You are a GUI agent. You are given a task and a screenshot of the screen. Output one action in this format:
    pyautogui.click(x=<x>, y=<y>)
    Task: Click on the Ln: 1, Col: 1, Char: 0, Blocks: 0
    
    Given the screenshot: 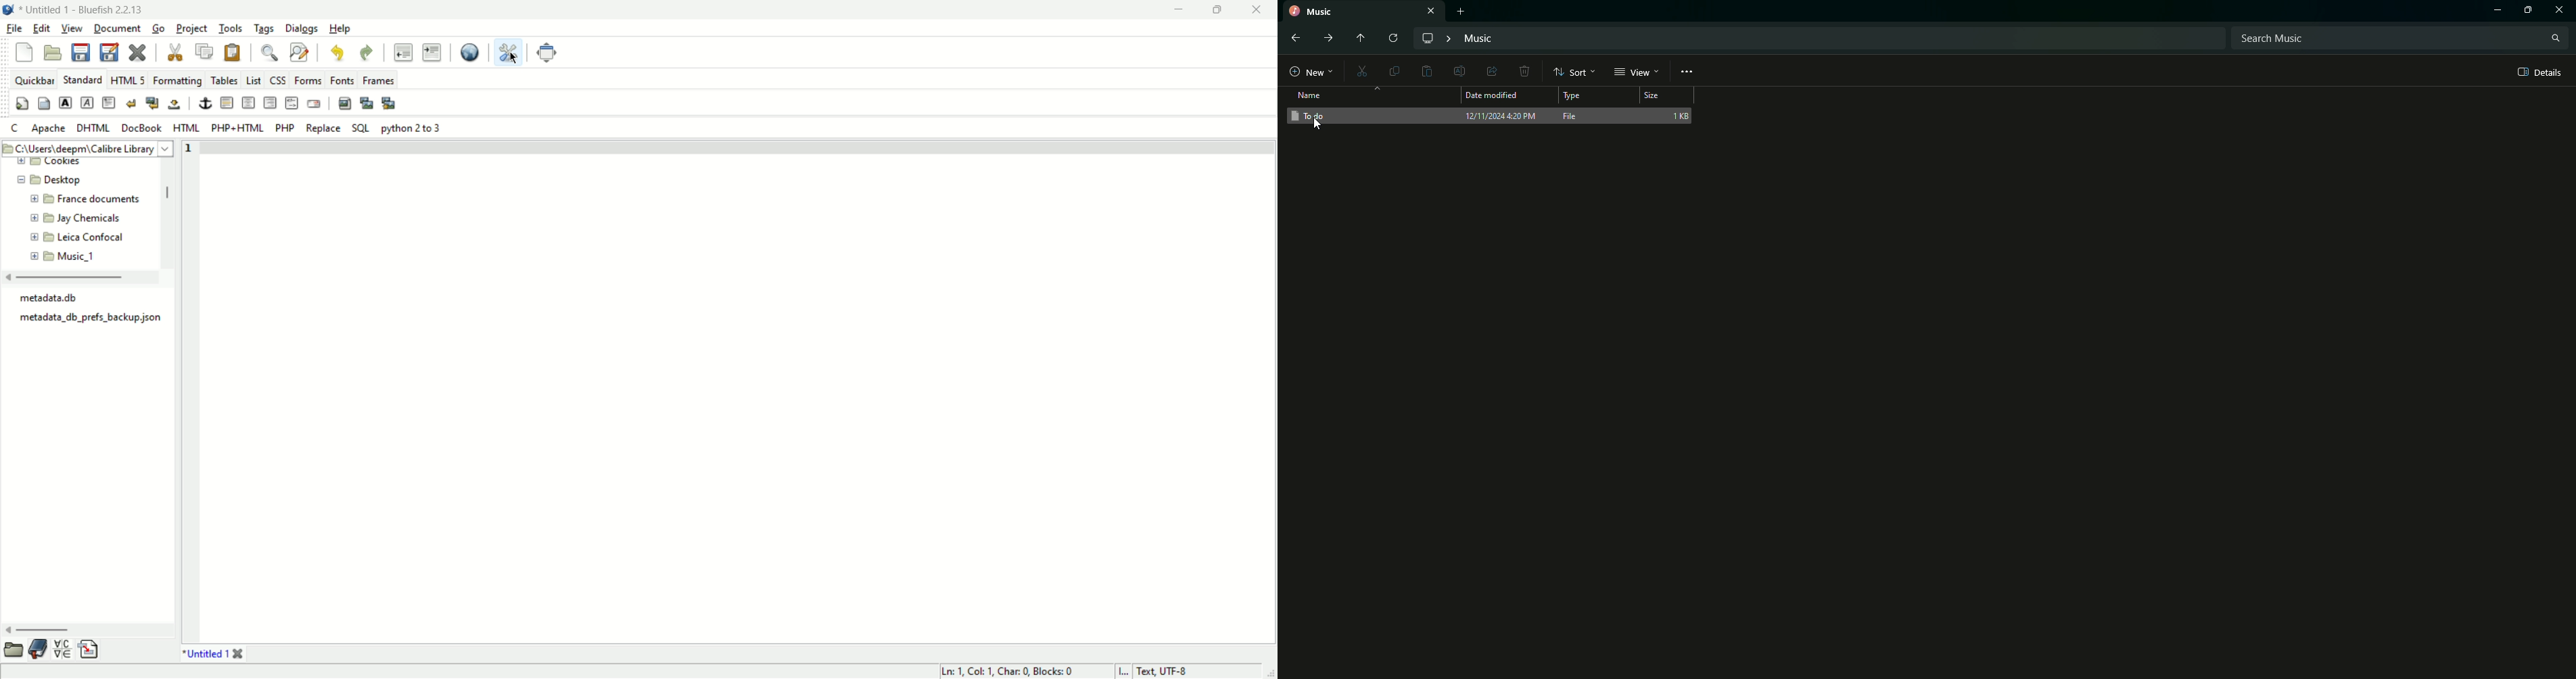 What is the action you would take?
    pyautogui.click(x=1005, y=670)
    